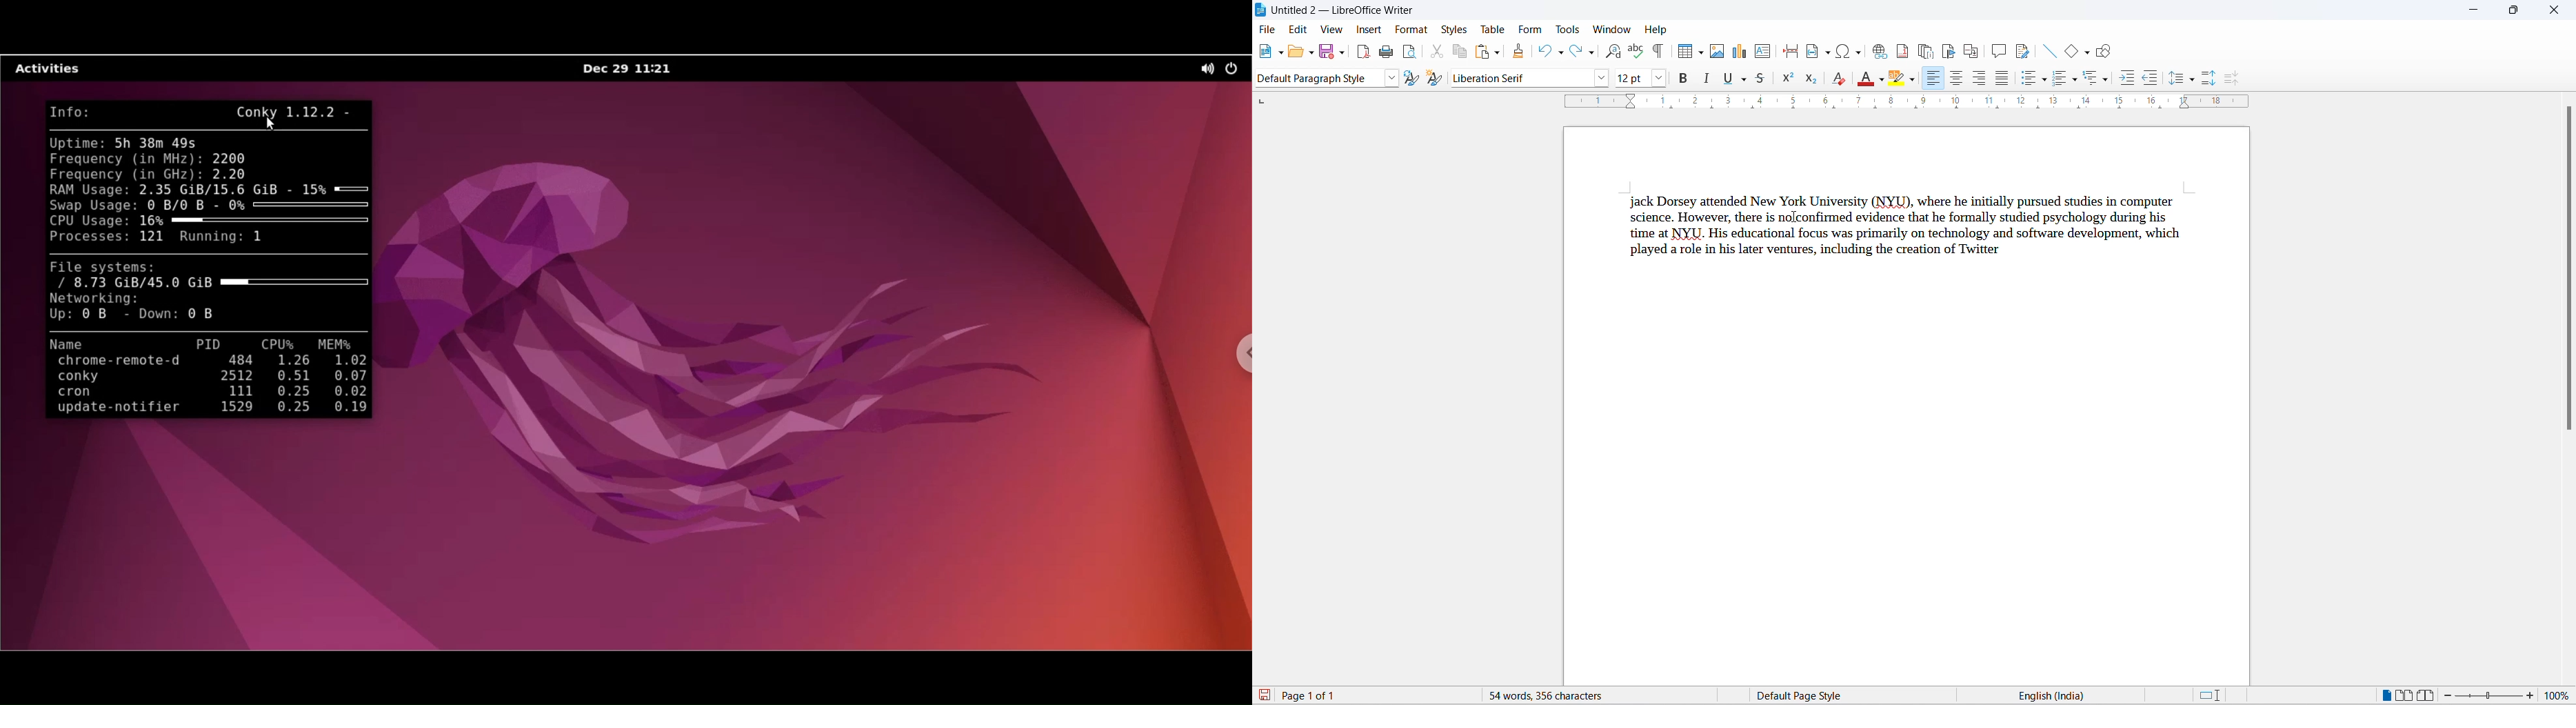 This screenshot has width=2576, height=728. Describe the element at coordinates (2104, 53) in the screenshot. I see `show draw function` at that location.